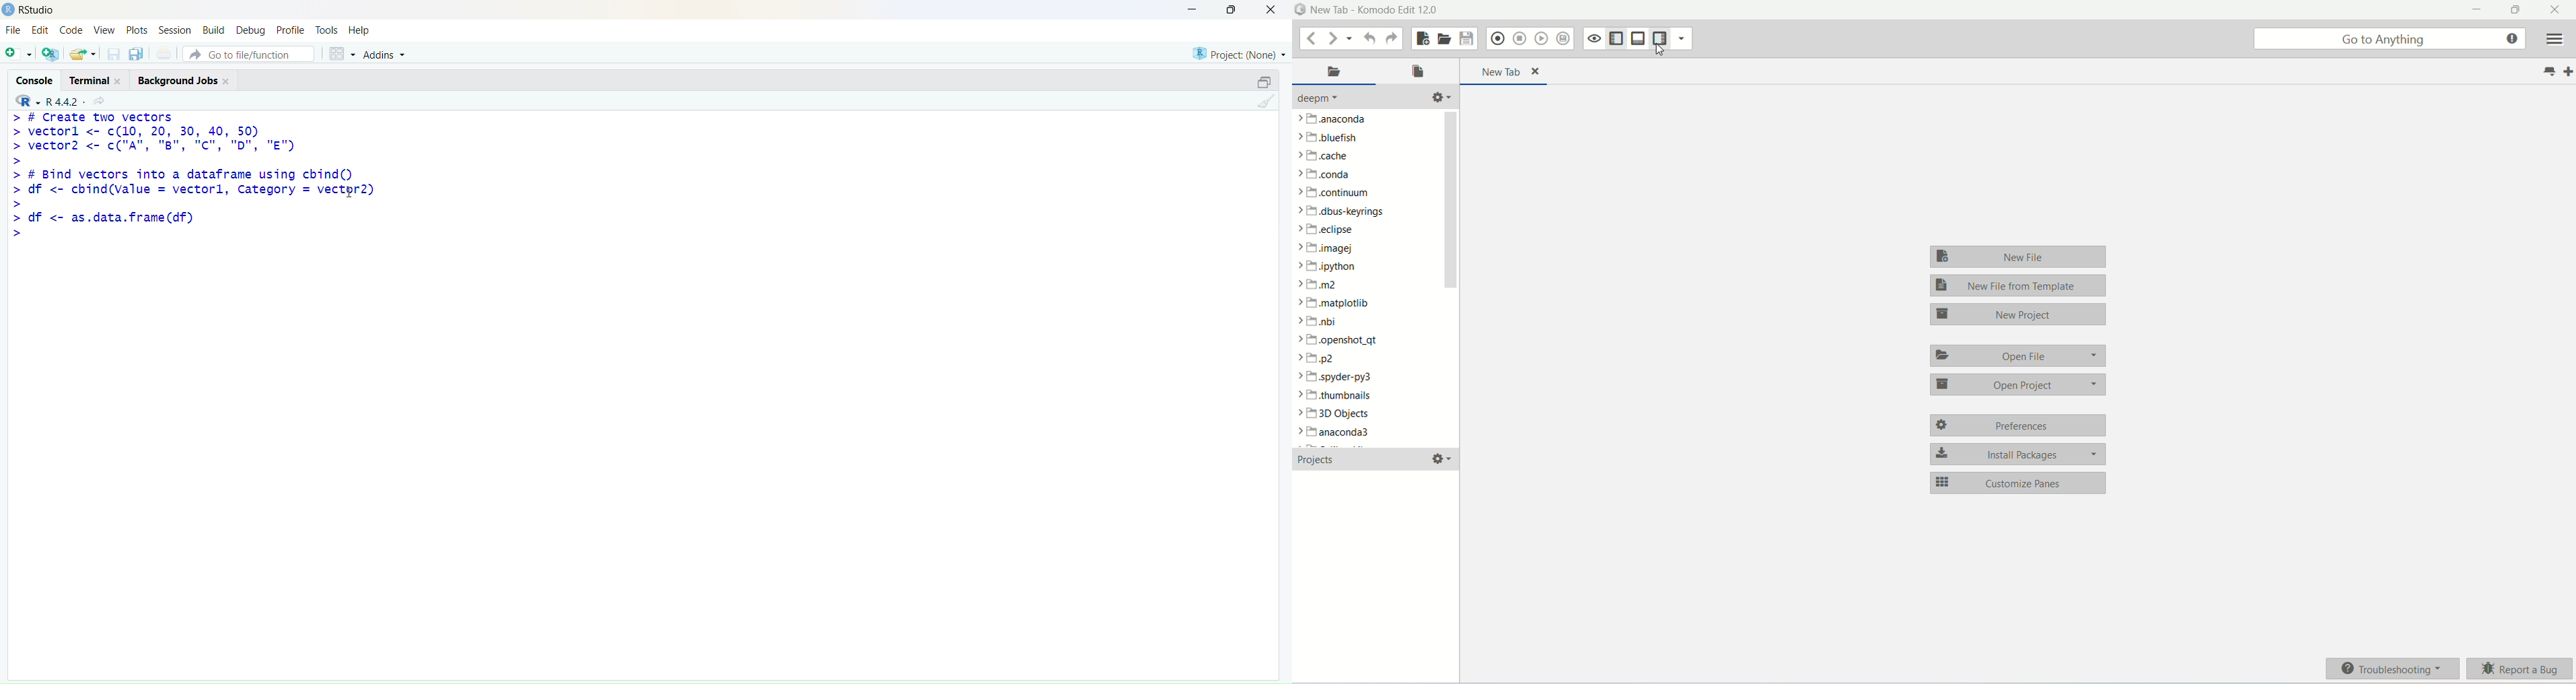 This screenshot has width=2576, height=700. Describe the element at coordinates (192, 188) in the screenshot. I see `# Bind vectors into a dataframe using cbind()df <- cbind(value = vectorl, Category = vector2)` at that location.